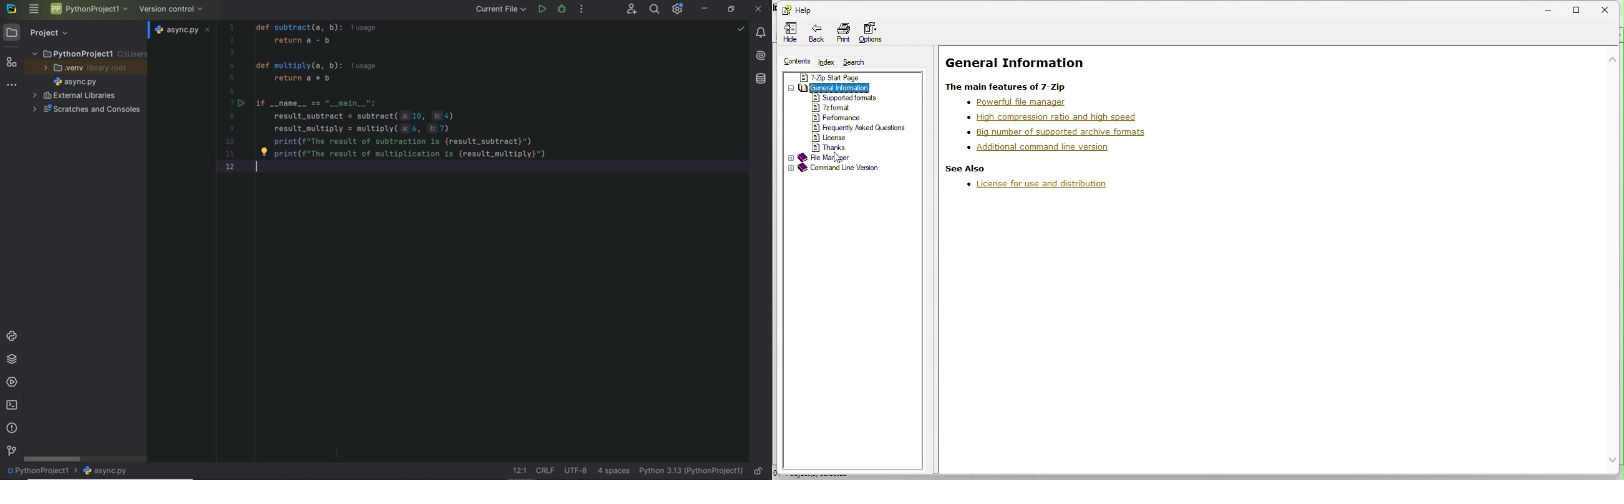 The image size is (1624, 504). What do you see at coordinates (968, 169) in the screenshot?
I see `see also` at bounding box center [968, 169].